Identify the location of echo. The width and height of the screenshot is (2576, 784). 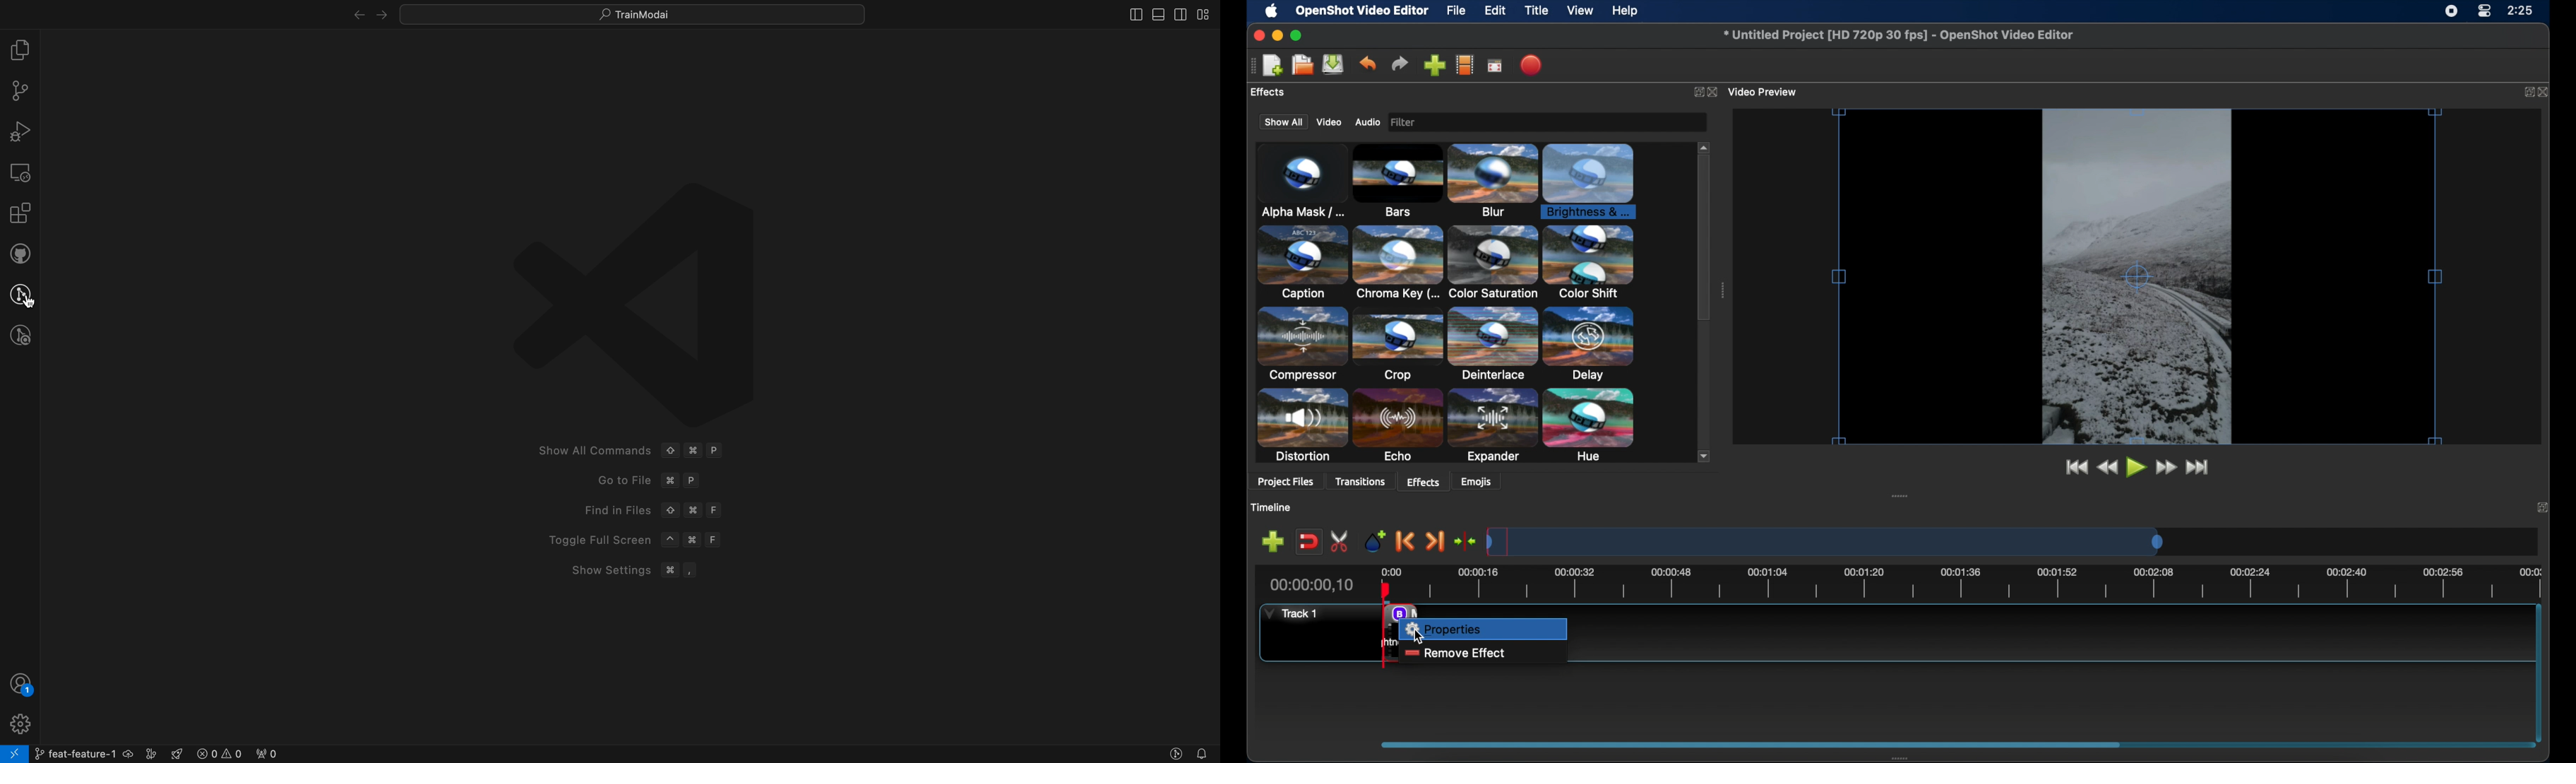
(1398, 425).